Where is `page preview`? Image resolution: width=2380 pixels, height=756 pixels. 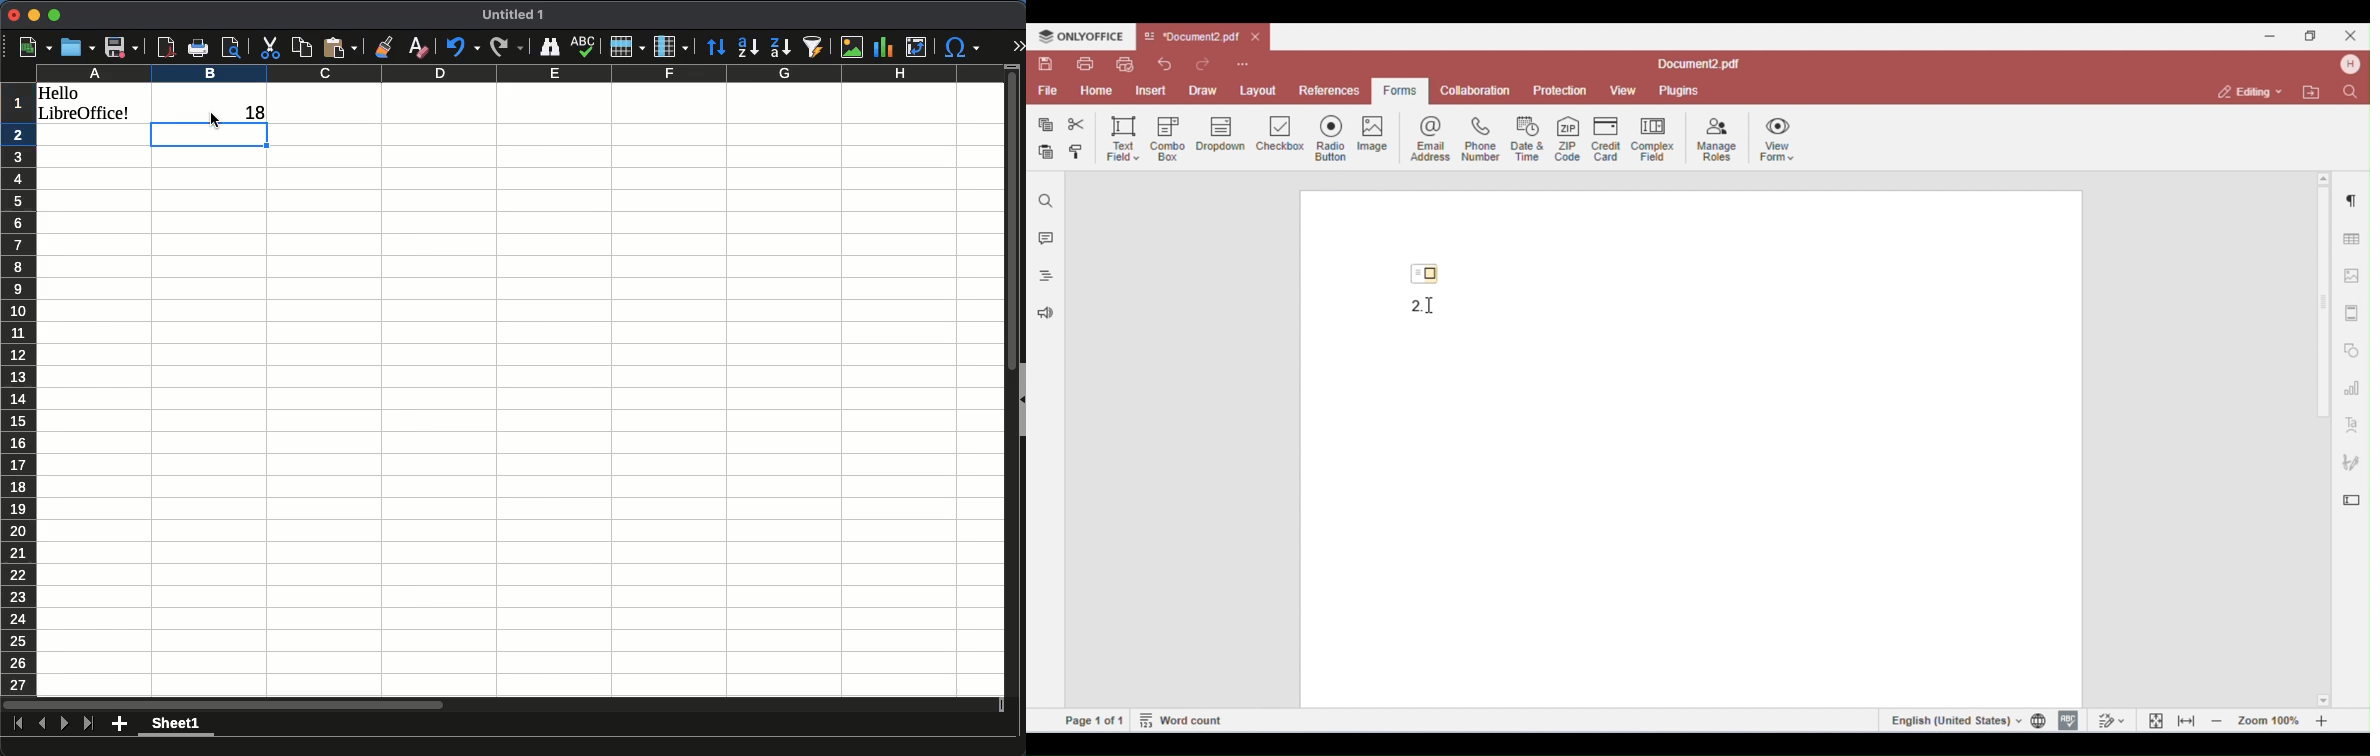 page preview is located at coordinates (233, 48).